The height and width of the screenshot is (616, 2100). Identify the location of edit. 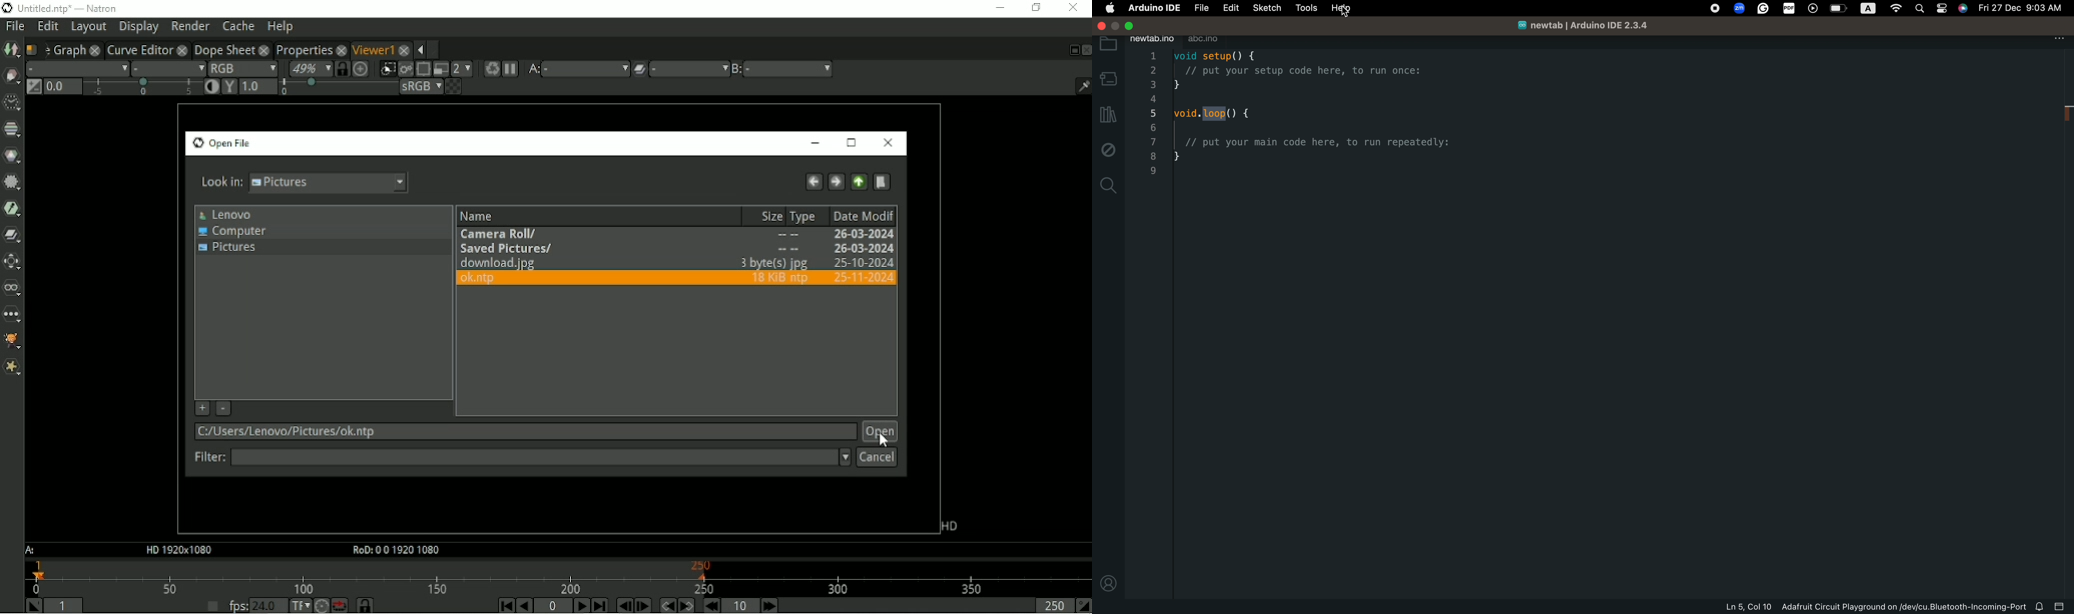
(1228, 8).